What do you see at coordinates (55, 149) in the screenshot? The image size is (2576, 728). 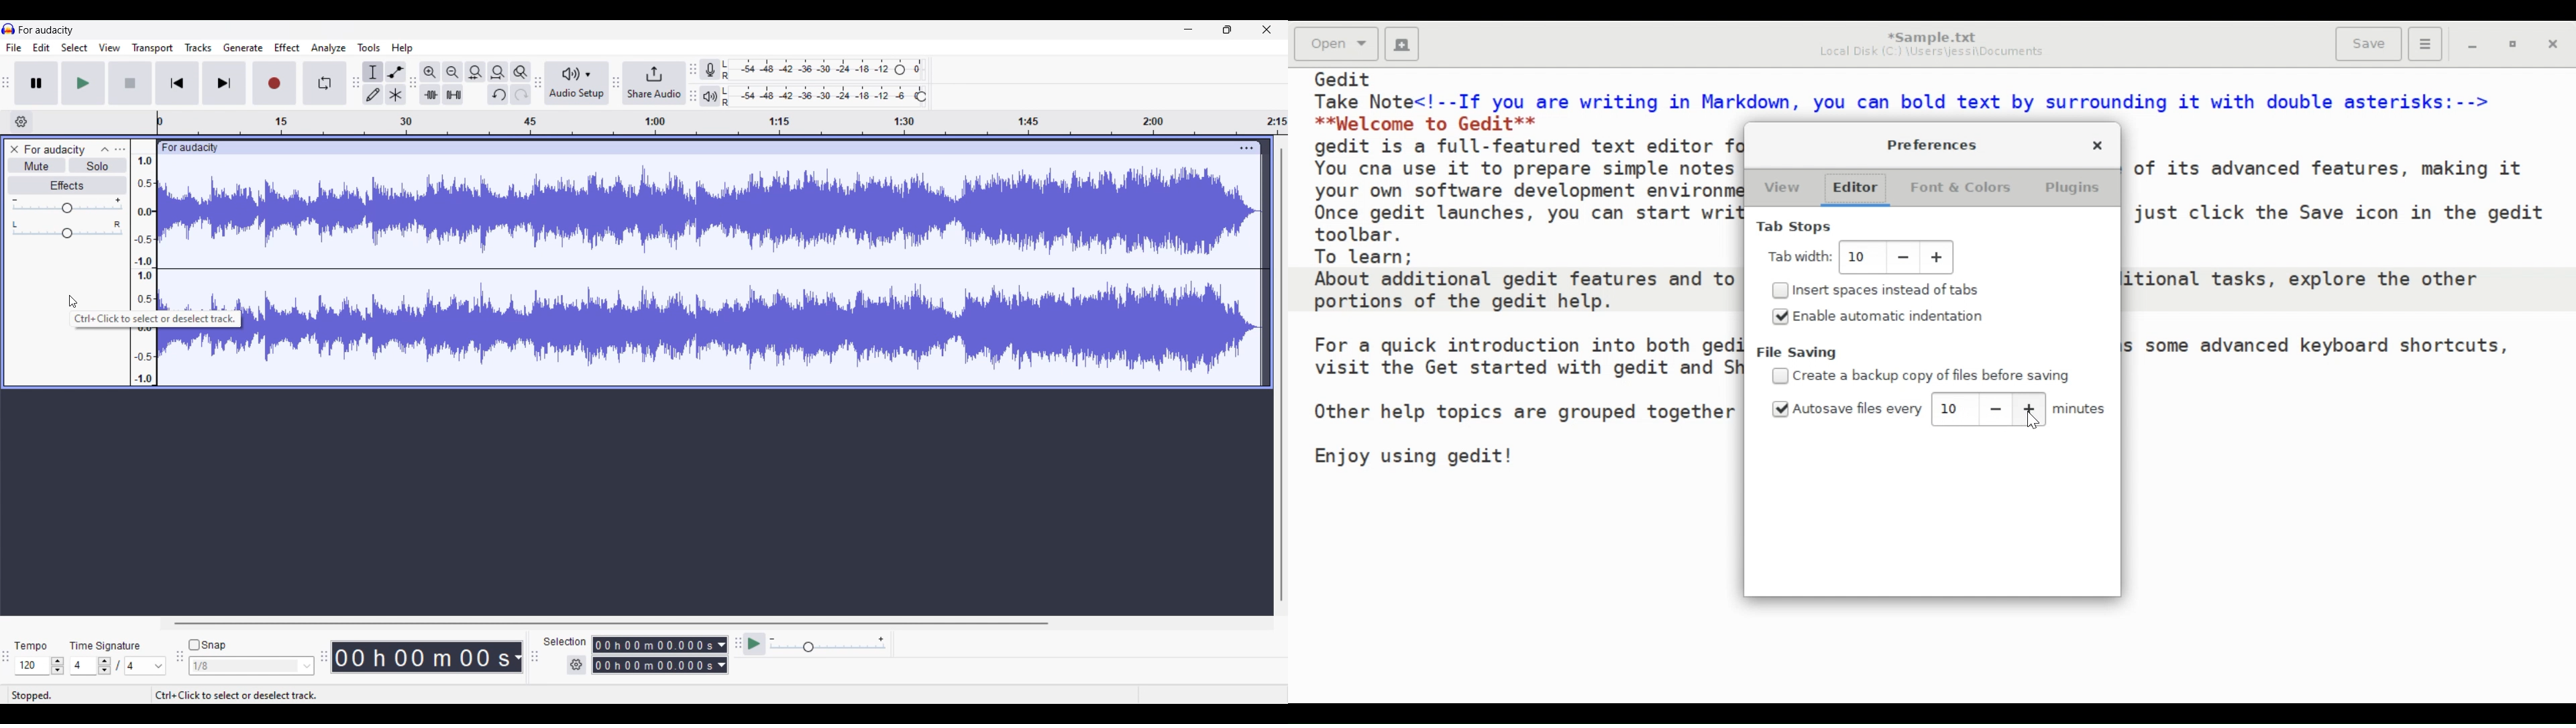 I see `Track name` at bounding box center [55, 149].